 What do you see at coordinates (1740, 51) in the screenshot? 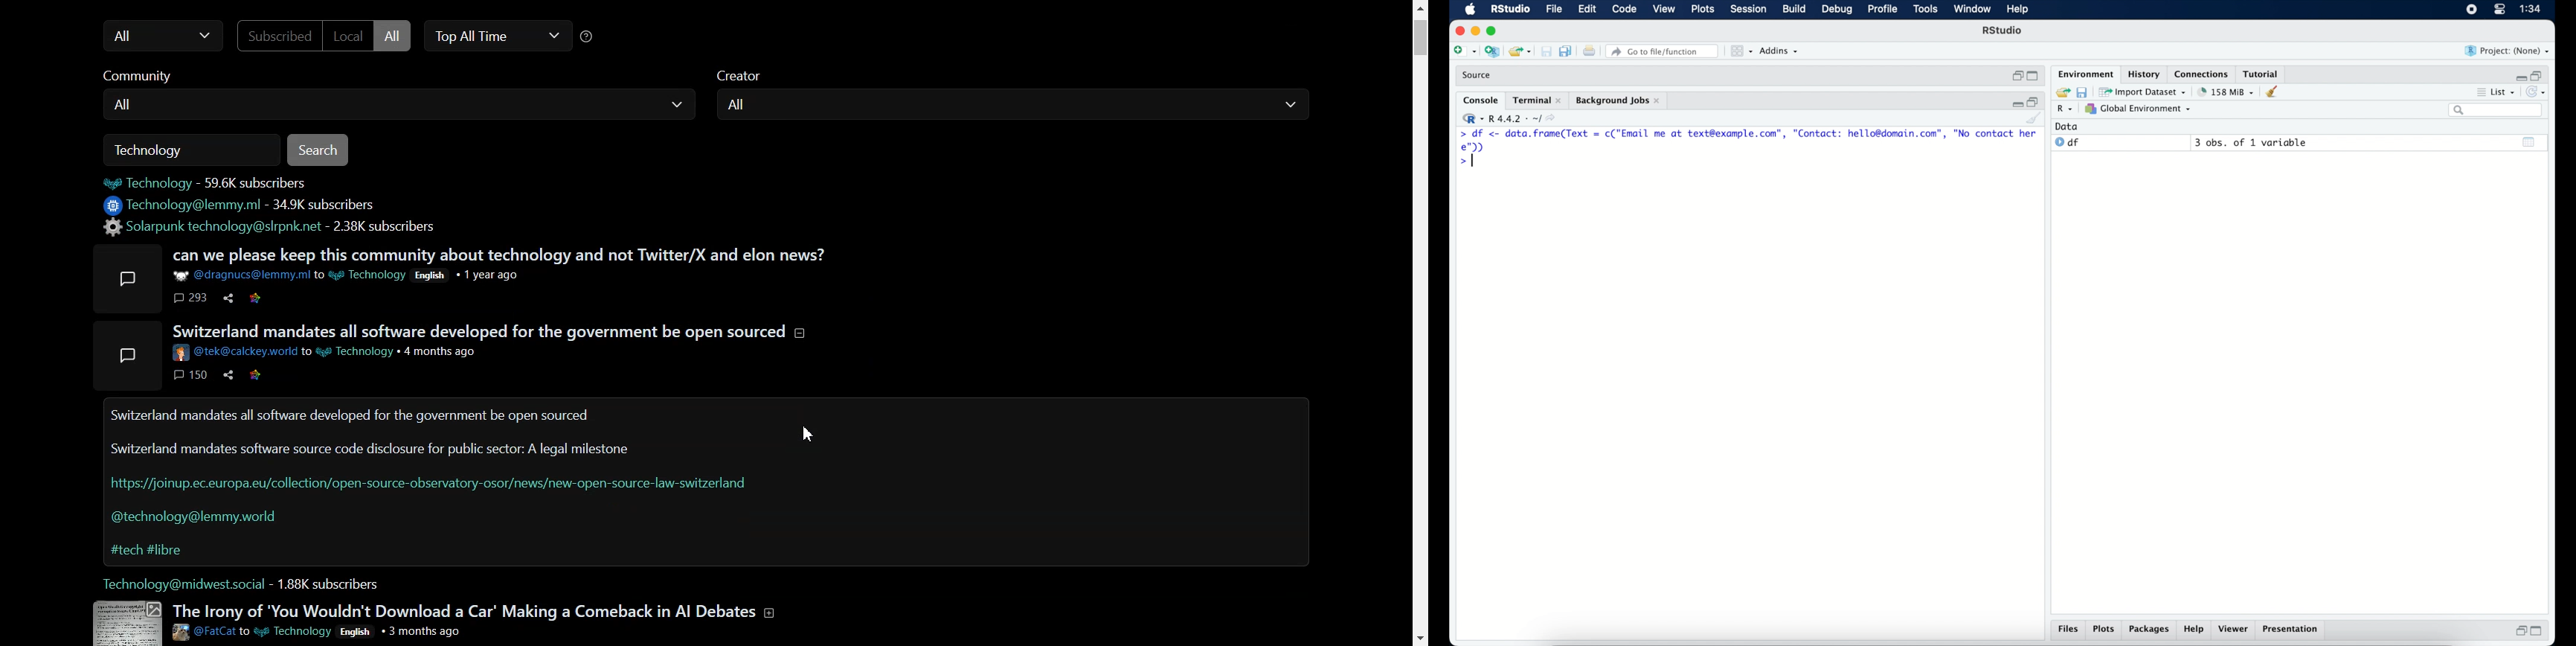
I see `view in panes` at bounding box center [1740, 51].